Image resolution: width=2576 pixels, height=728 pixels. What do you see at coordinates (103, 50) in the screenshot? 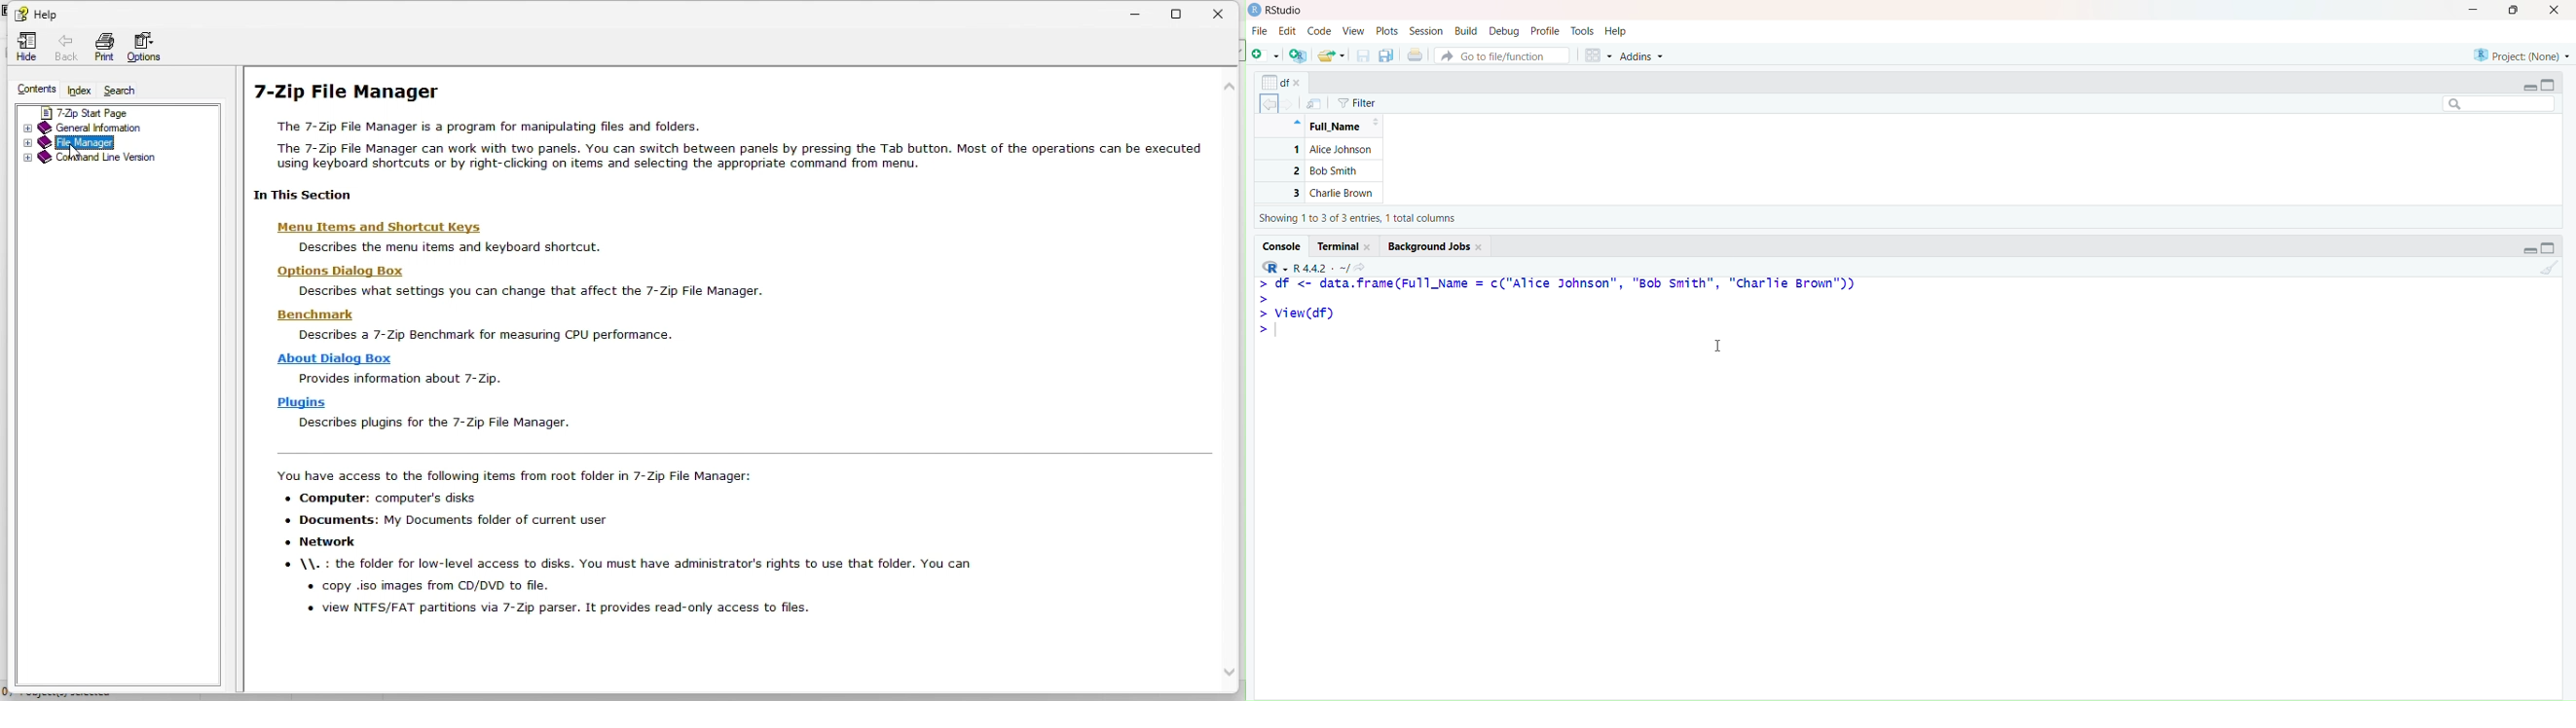
I see `Print` at bounding box center [103, 50].